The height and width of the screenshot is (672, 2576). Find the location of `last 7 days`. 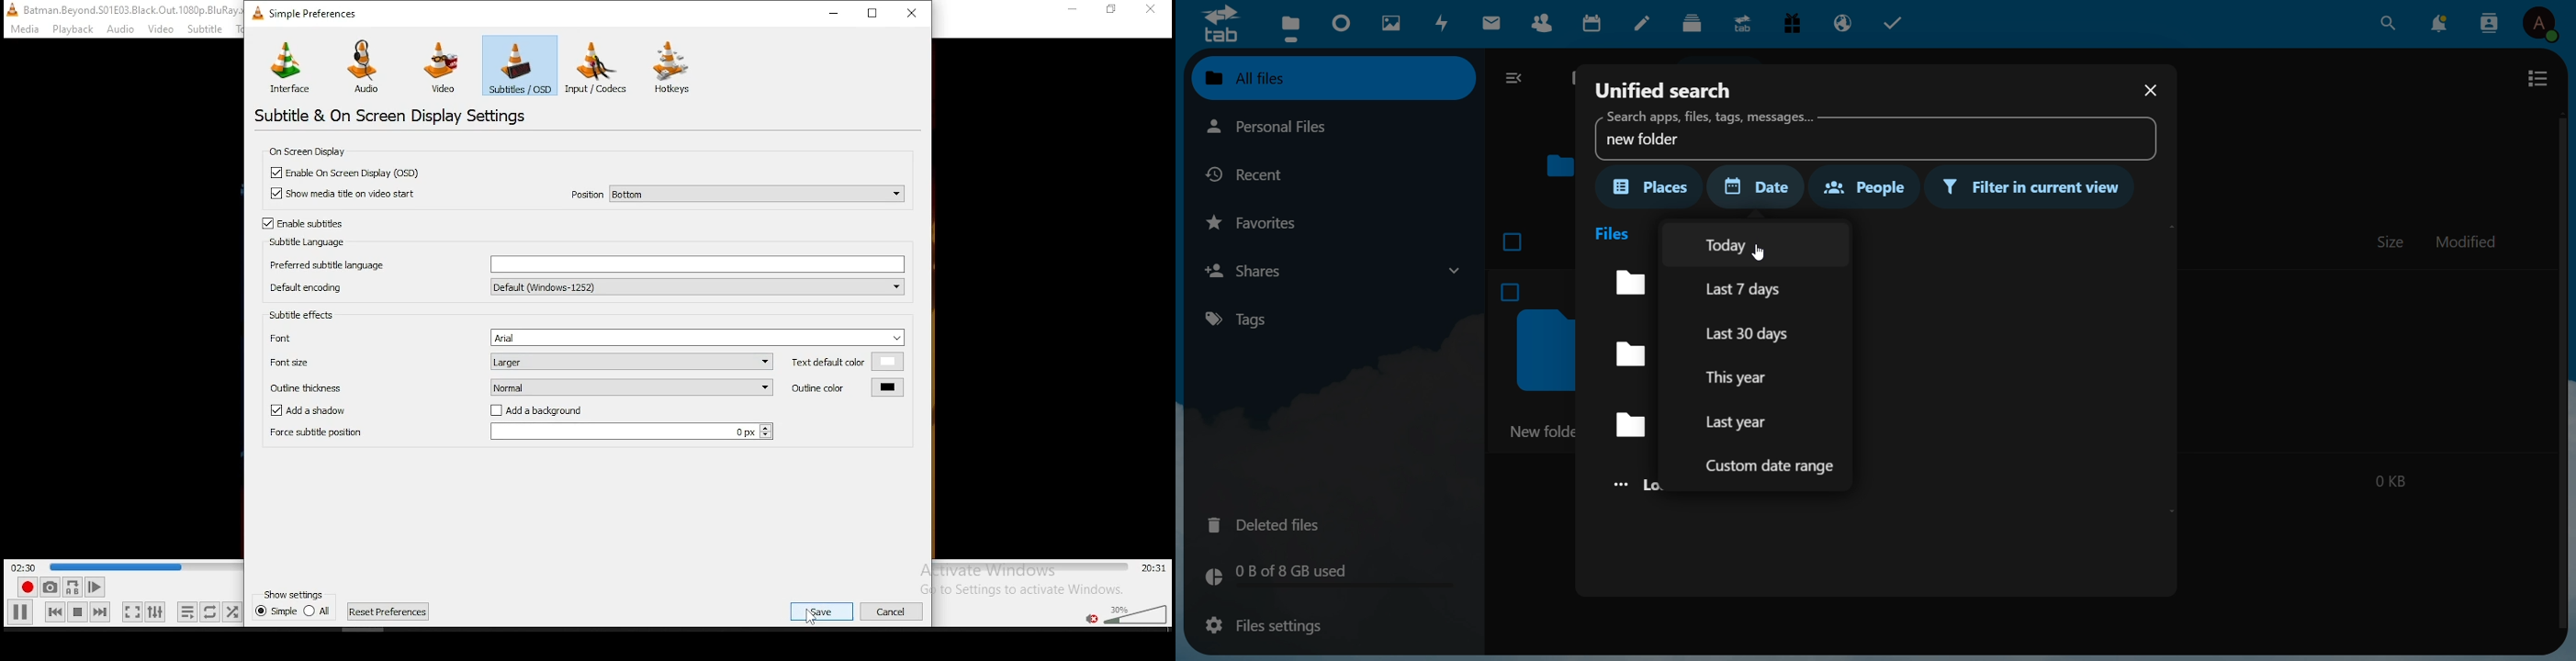

last 7 days is located at coordinates (1758, 289).